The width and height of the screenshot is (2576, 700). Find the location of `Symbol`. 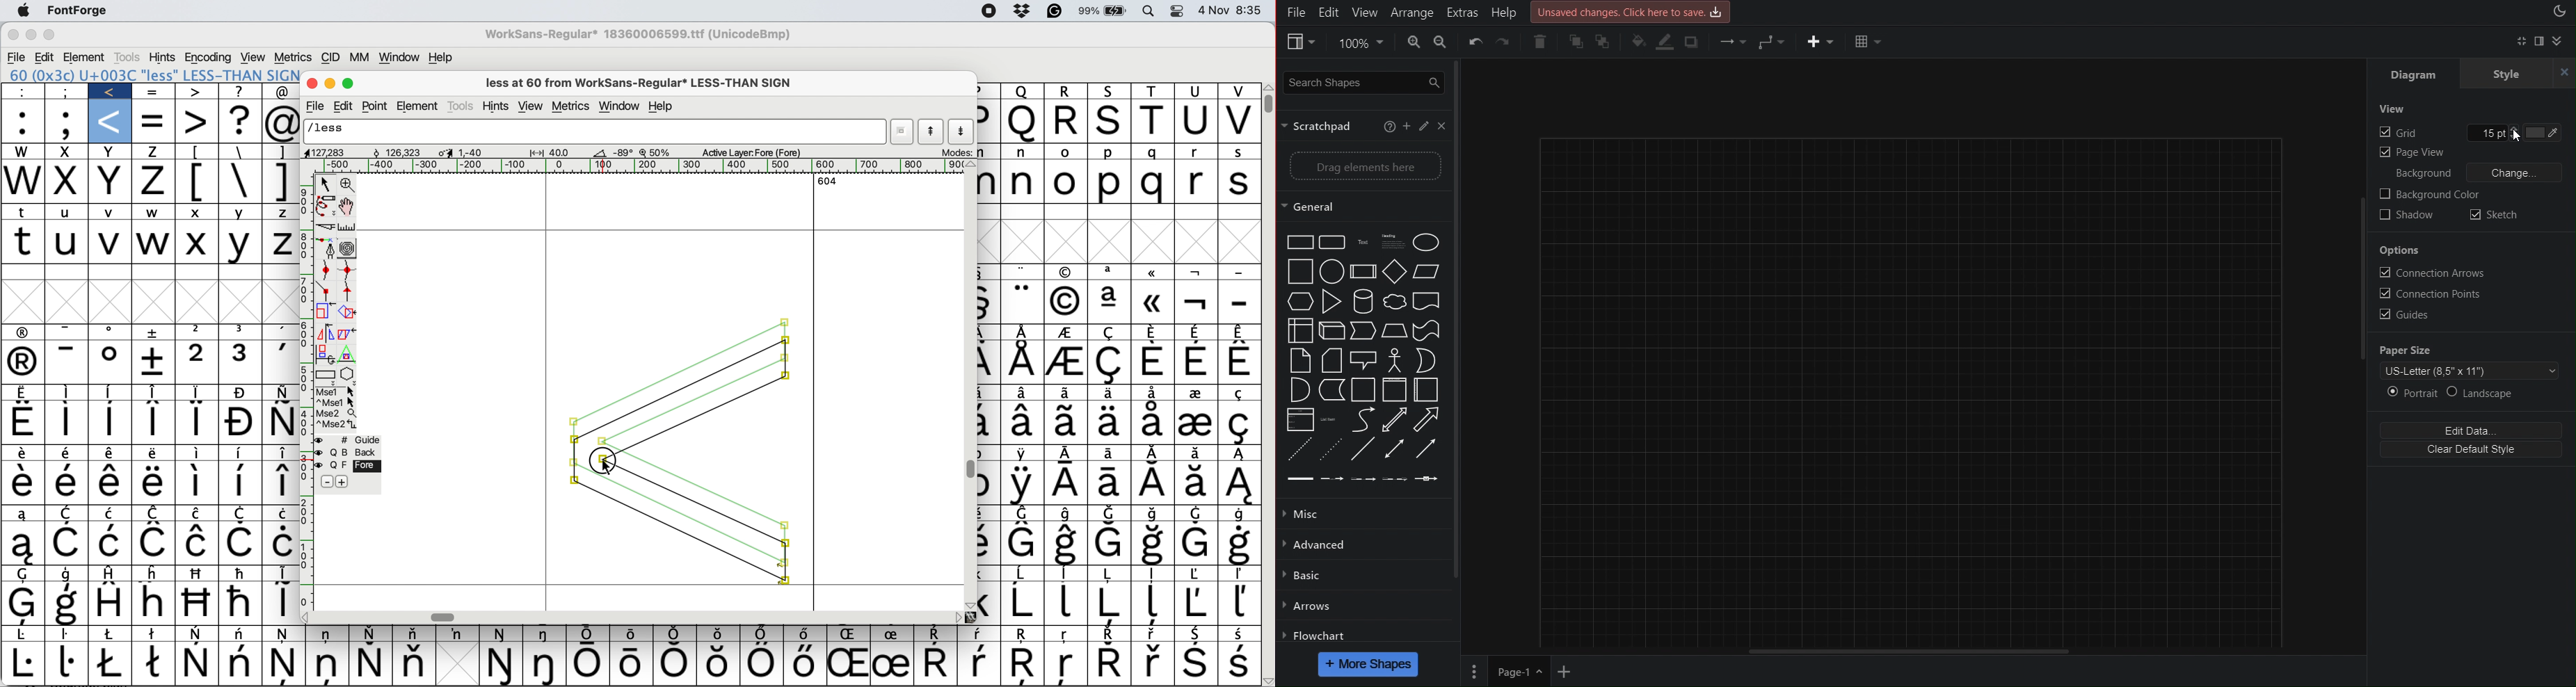

Symbol is located at coordinates (1109, 574).